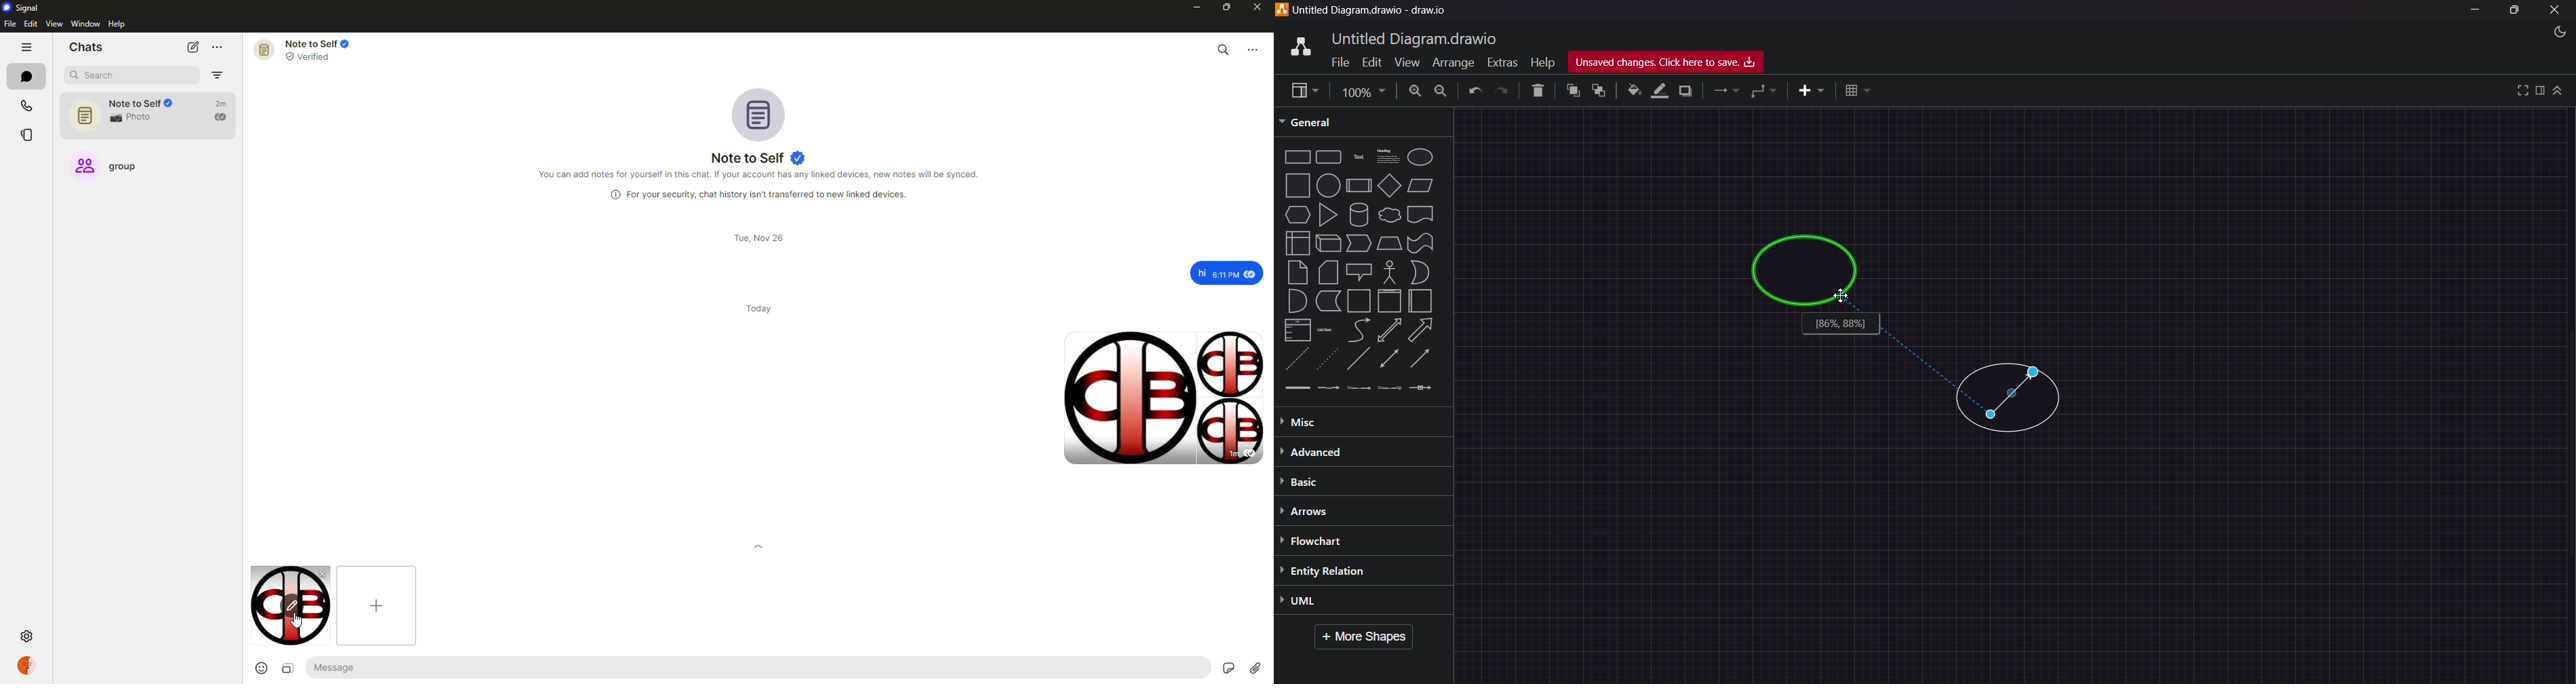 This screenshot has width=2576, height=700. Describe the element at coordinates (1335, 602) in the screenshot. I see `UML` at that location.